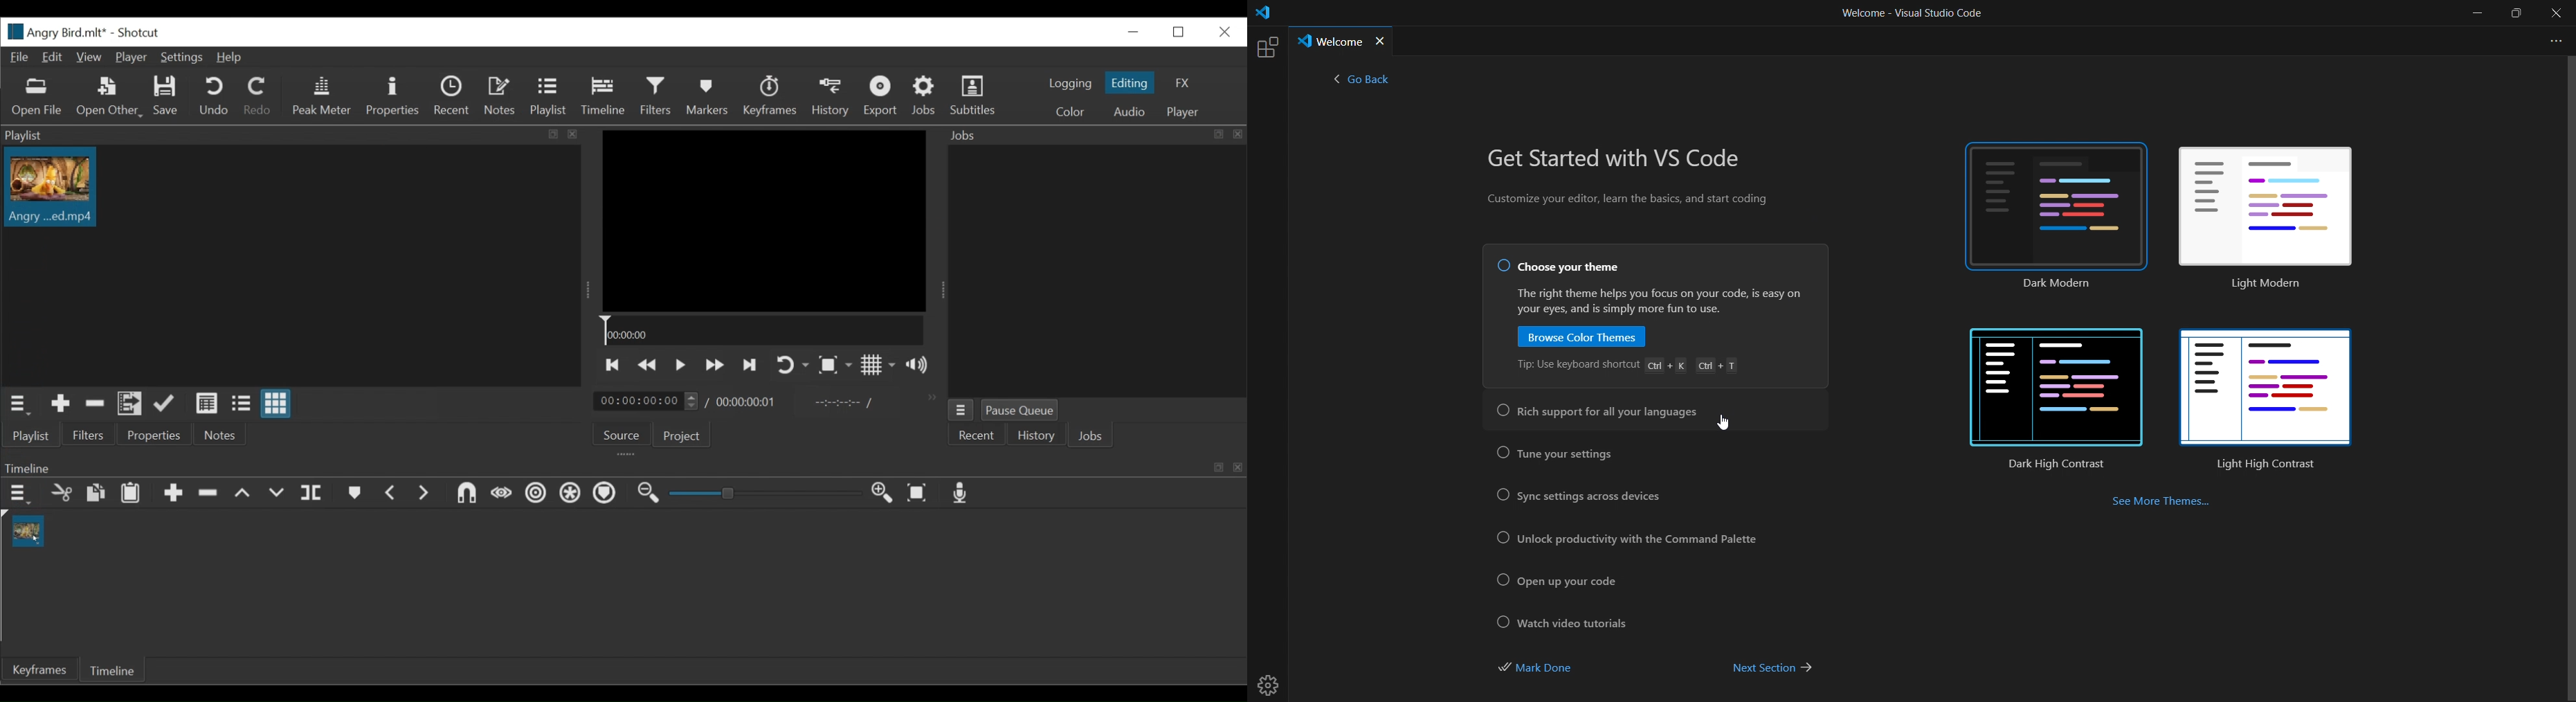  What do you see at coordinates (1180, 33) in the screenshot?
I see `Restore` at bounding box center [1180, 33].